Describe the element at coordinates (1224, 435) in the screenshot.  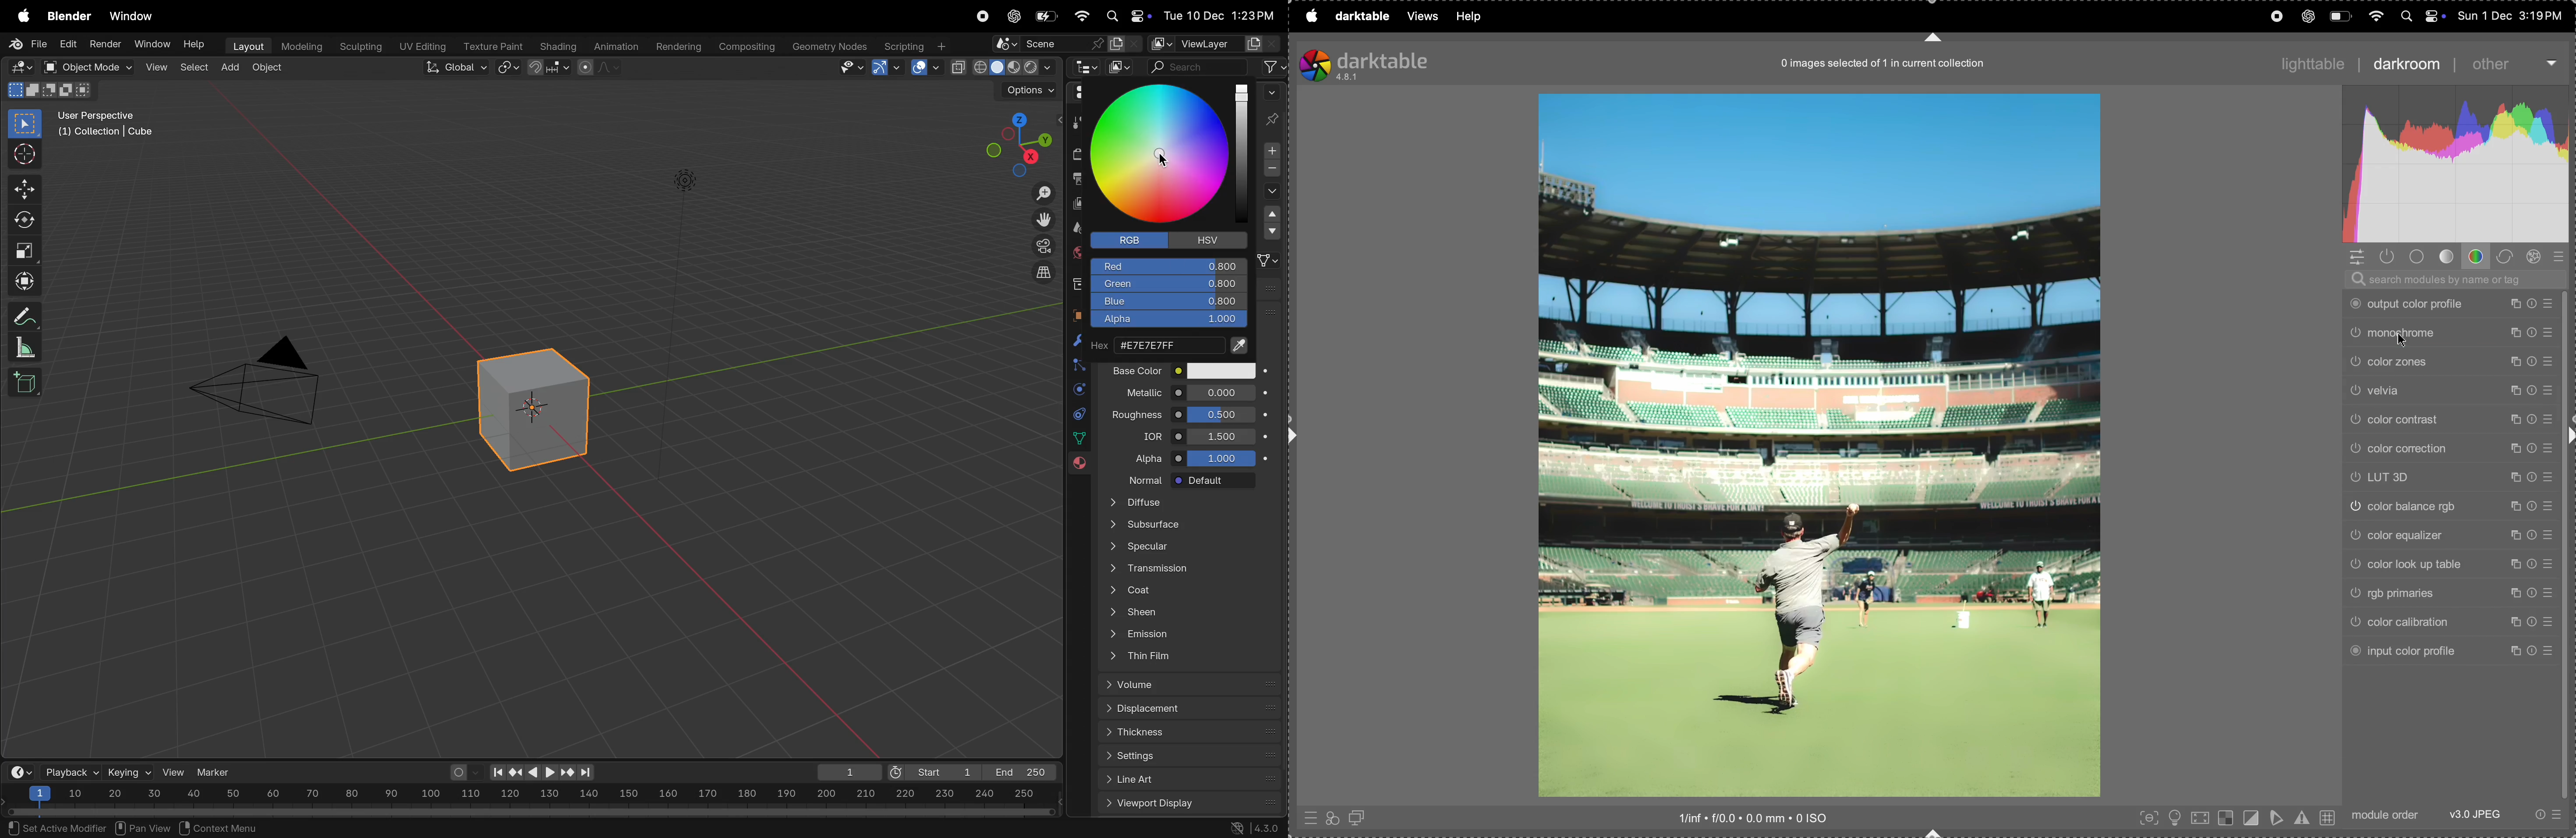
I see `1.400` at that location.